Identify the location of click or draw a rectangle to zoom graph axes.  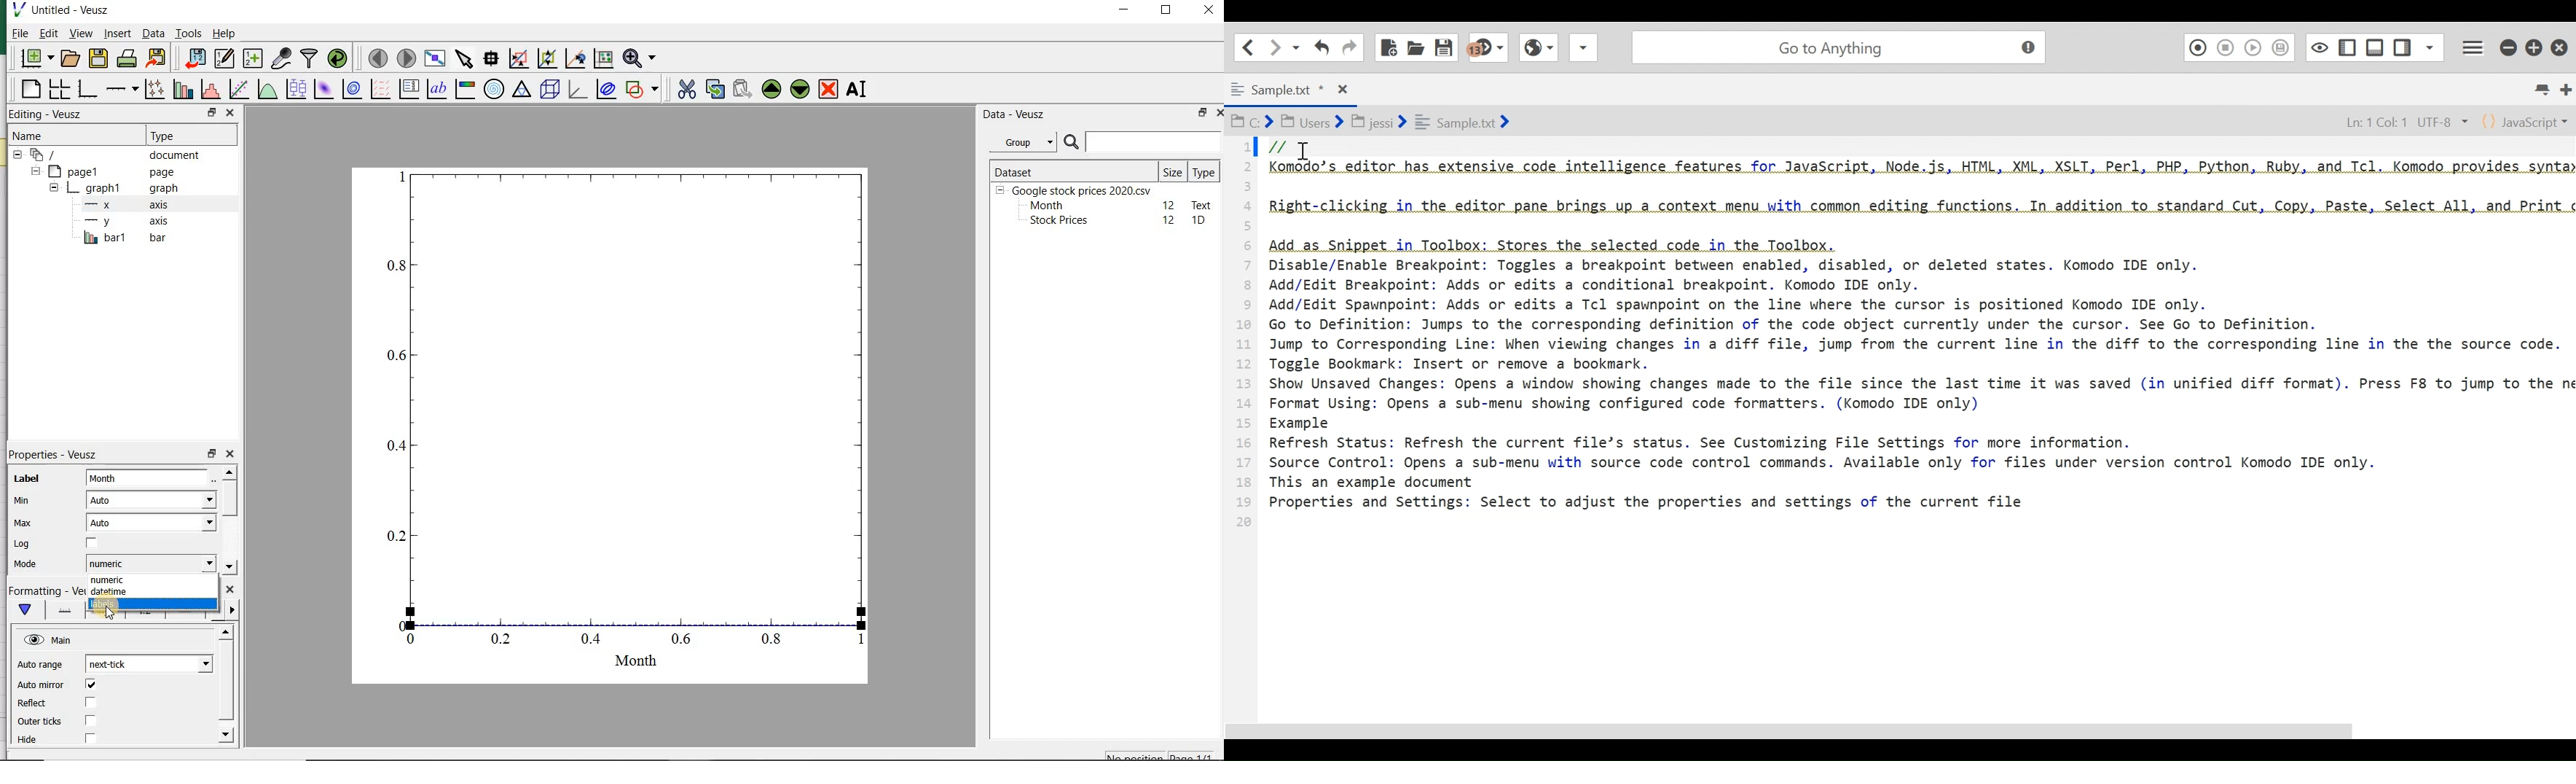
(518, 58).